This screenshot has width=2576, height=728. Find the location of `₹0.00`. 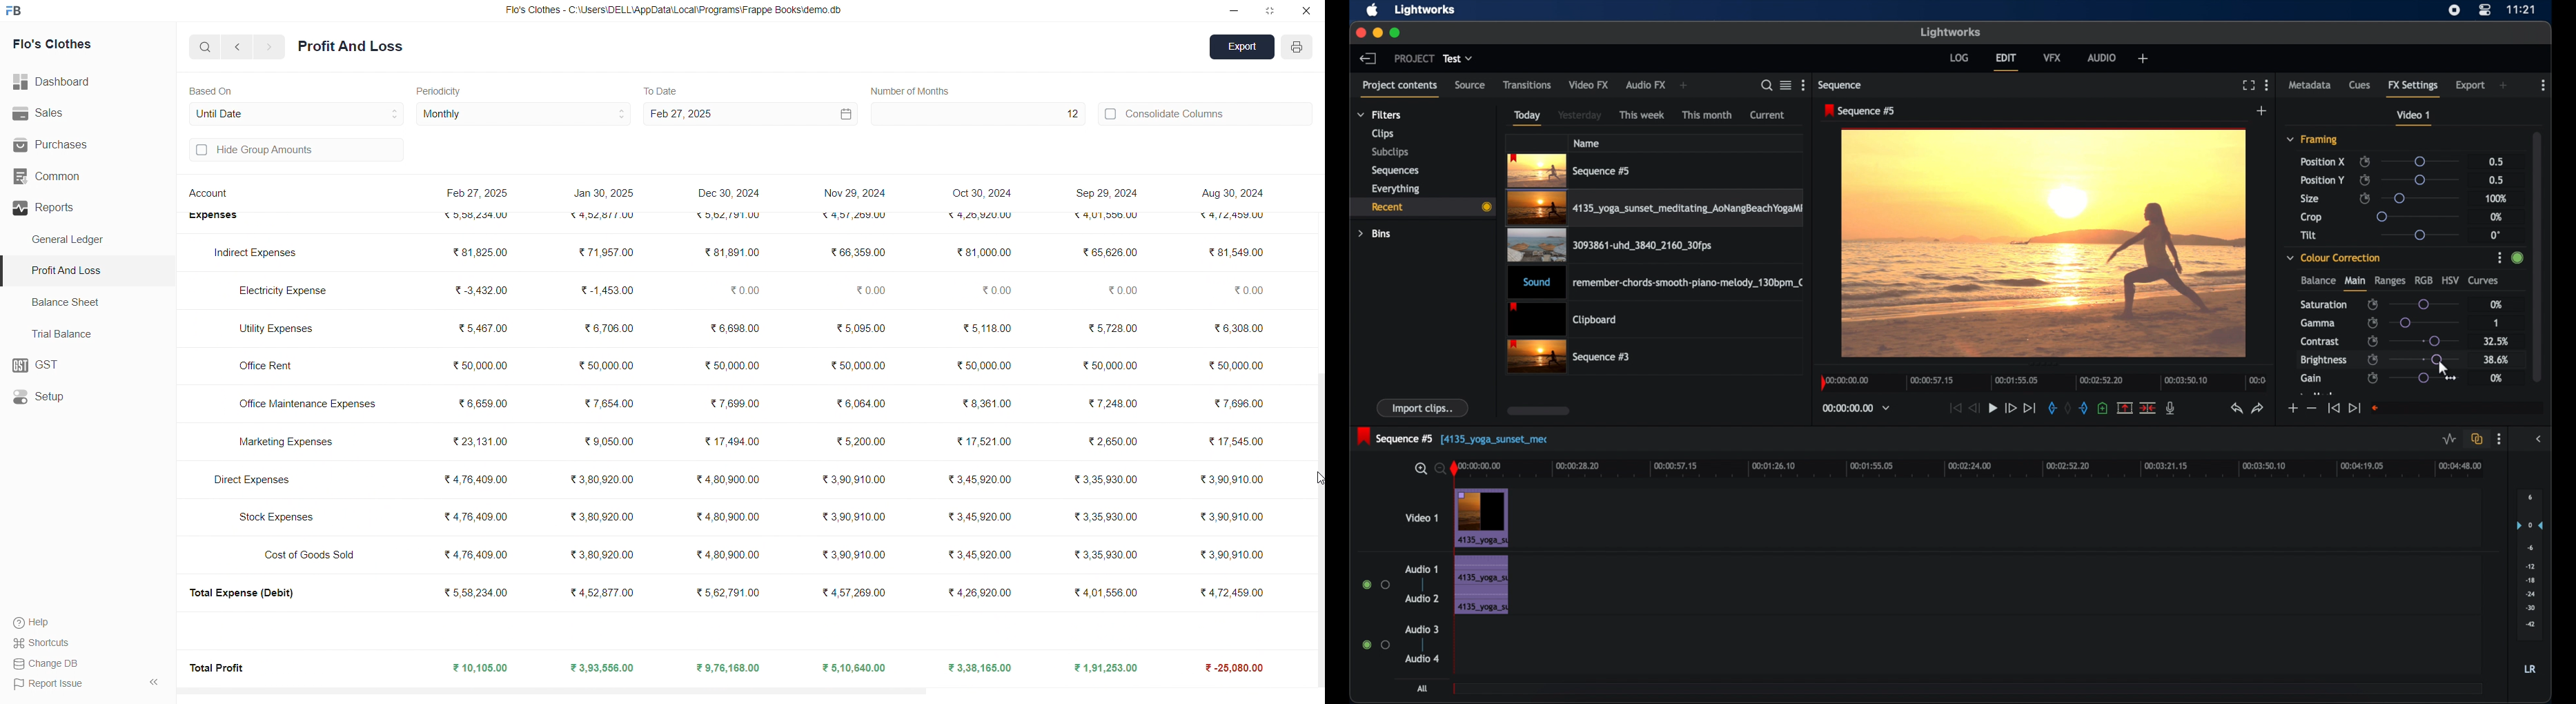

₹0.00 is located at coordinates (1121, 292).